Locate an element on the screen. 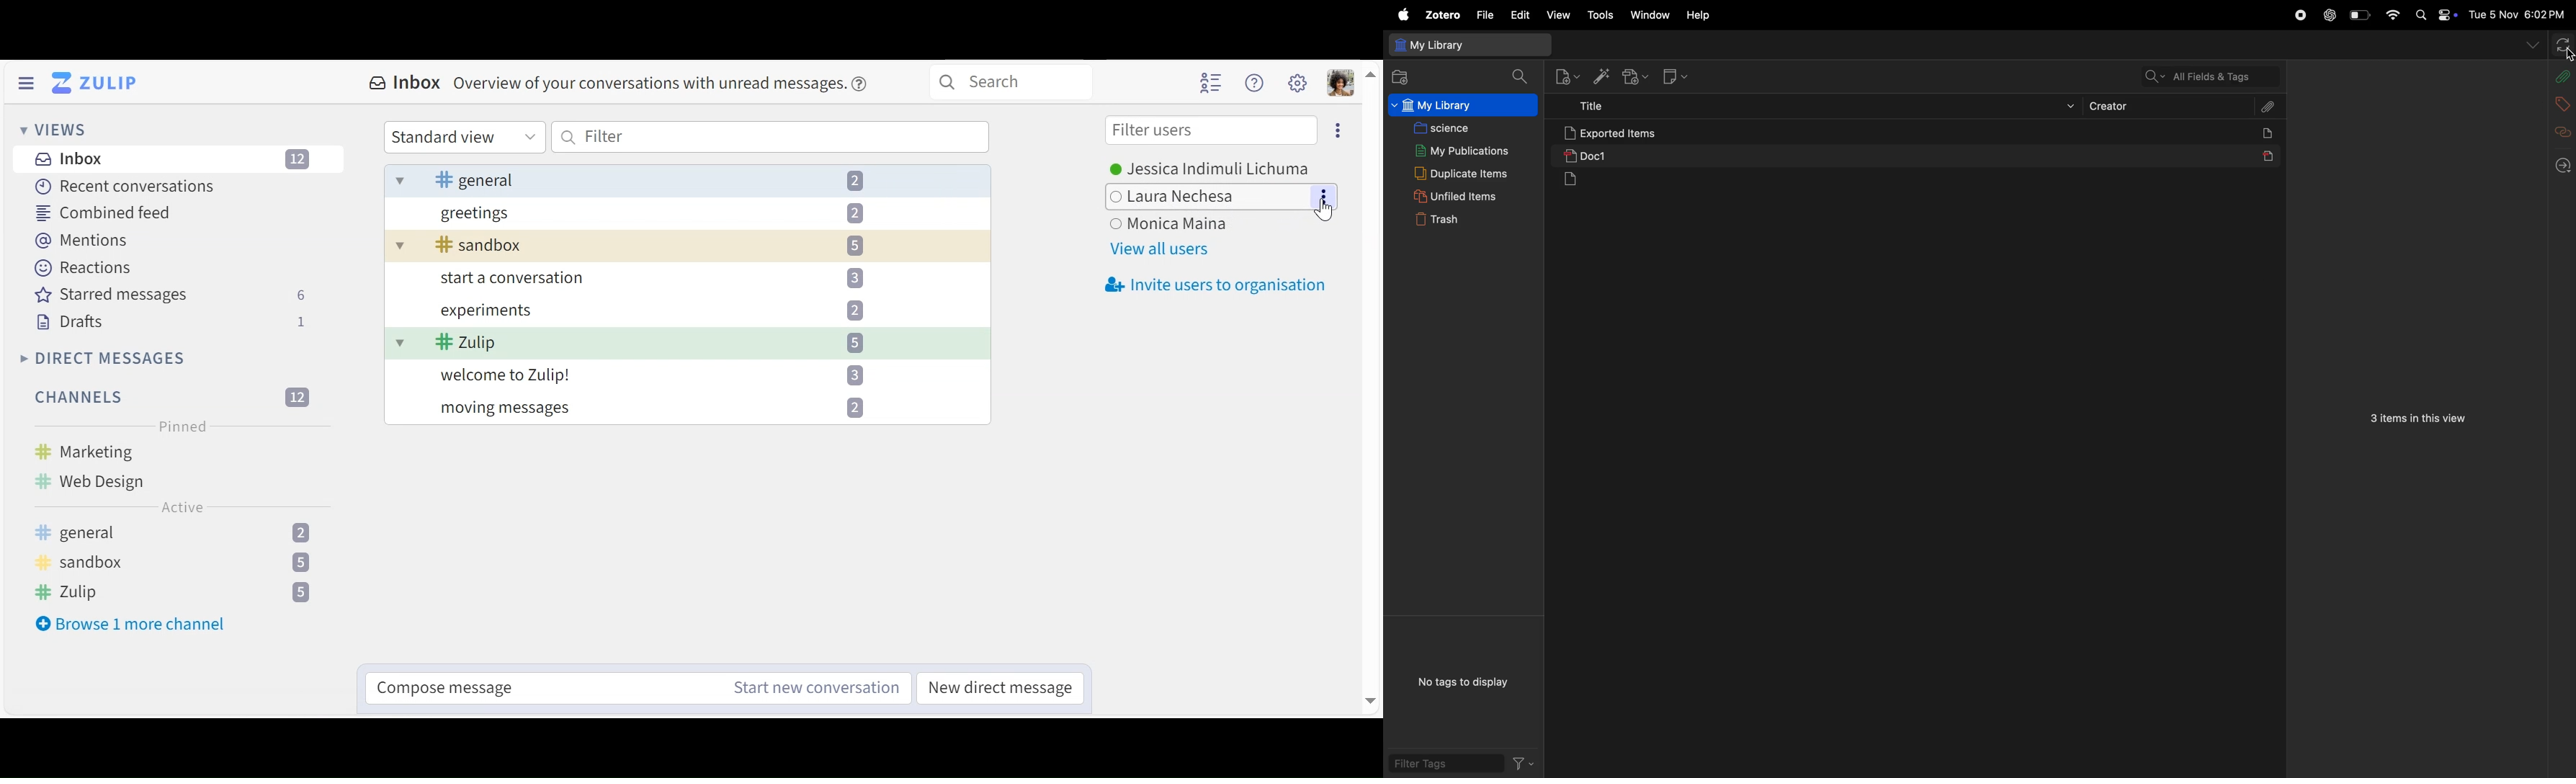 The height and width of the screenshot is (784, 2576). Help menu is located at coordinates (1254, 84).